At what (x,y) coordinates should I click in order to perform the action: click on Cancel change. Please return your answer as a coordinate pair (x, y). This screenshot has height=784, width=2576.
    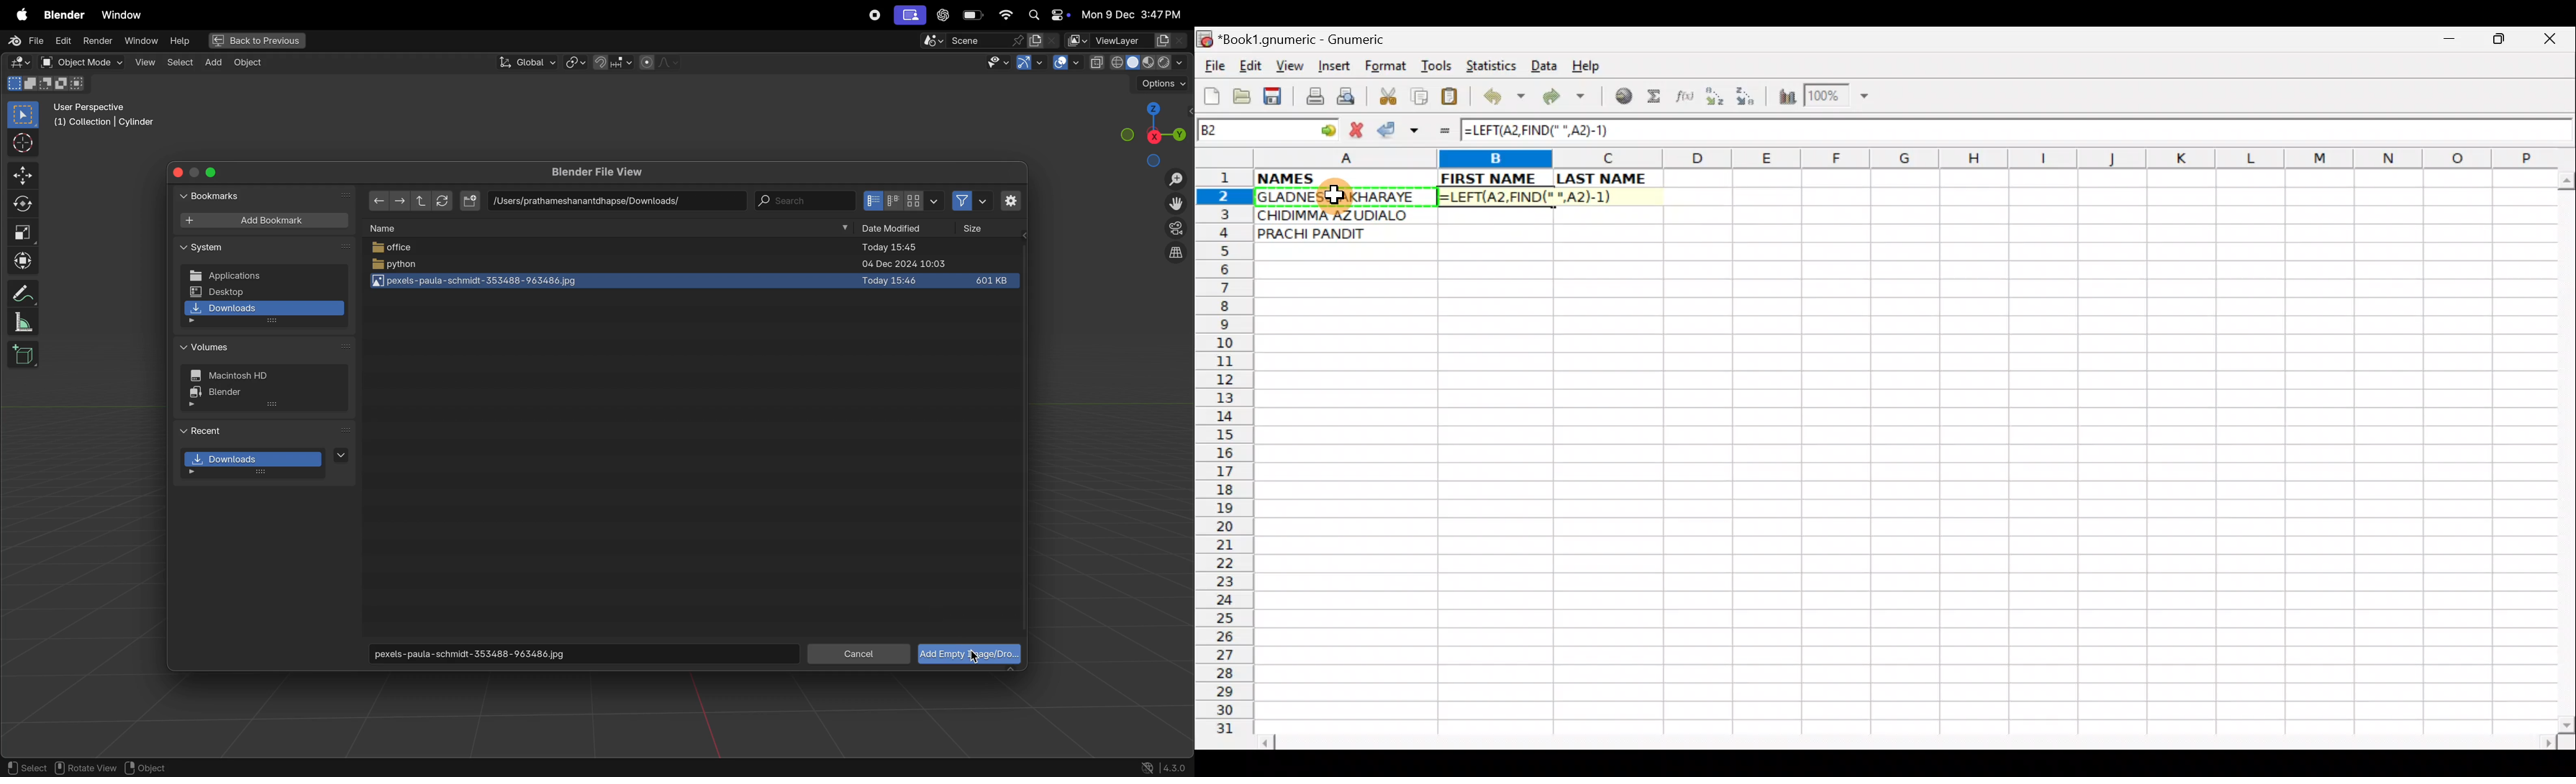
    Looking at the image, I should click on (1360, 127).